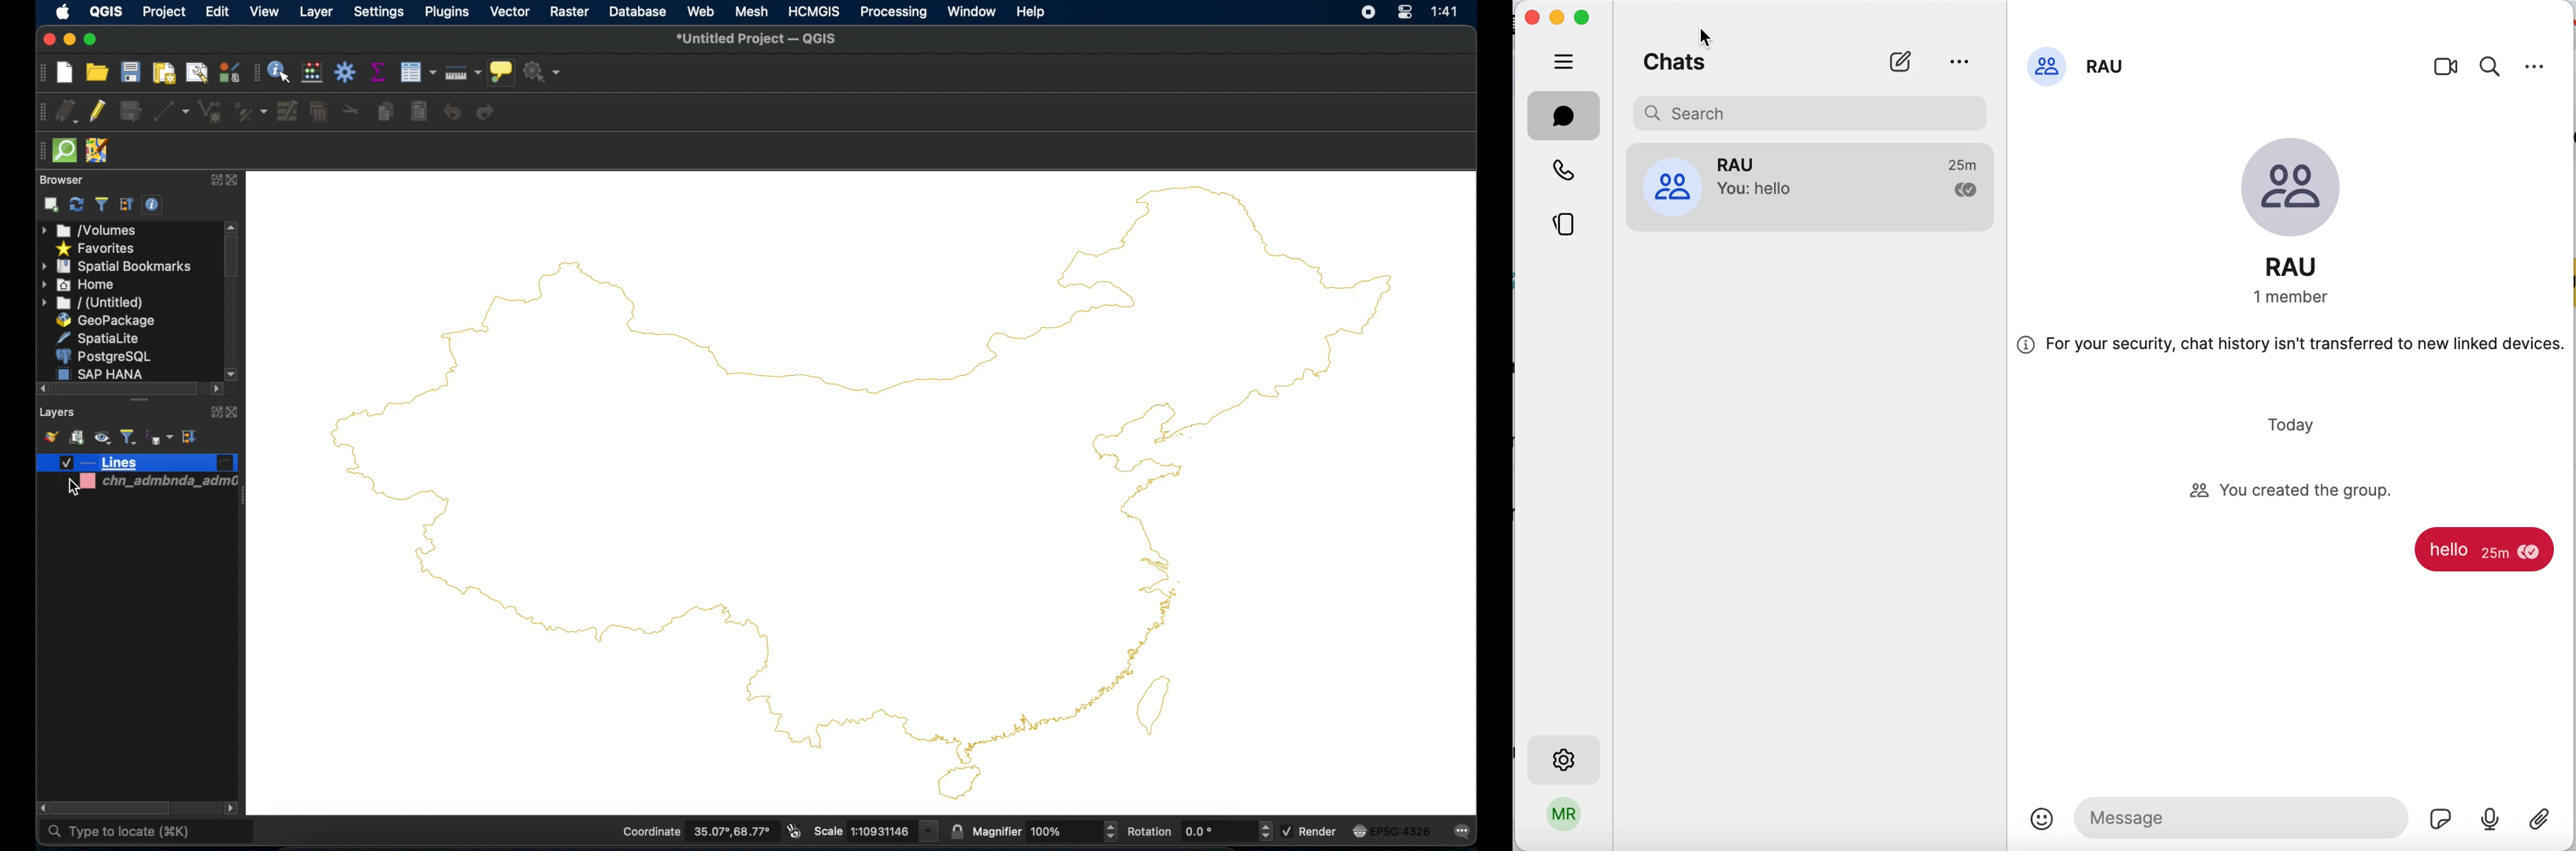 The image size is (2576, 868). Describe the element at coordinates (96, 112) in the screenshot. I see `toggle editing` at that location.